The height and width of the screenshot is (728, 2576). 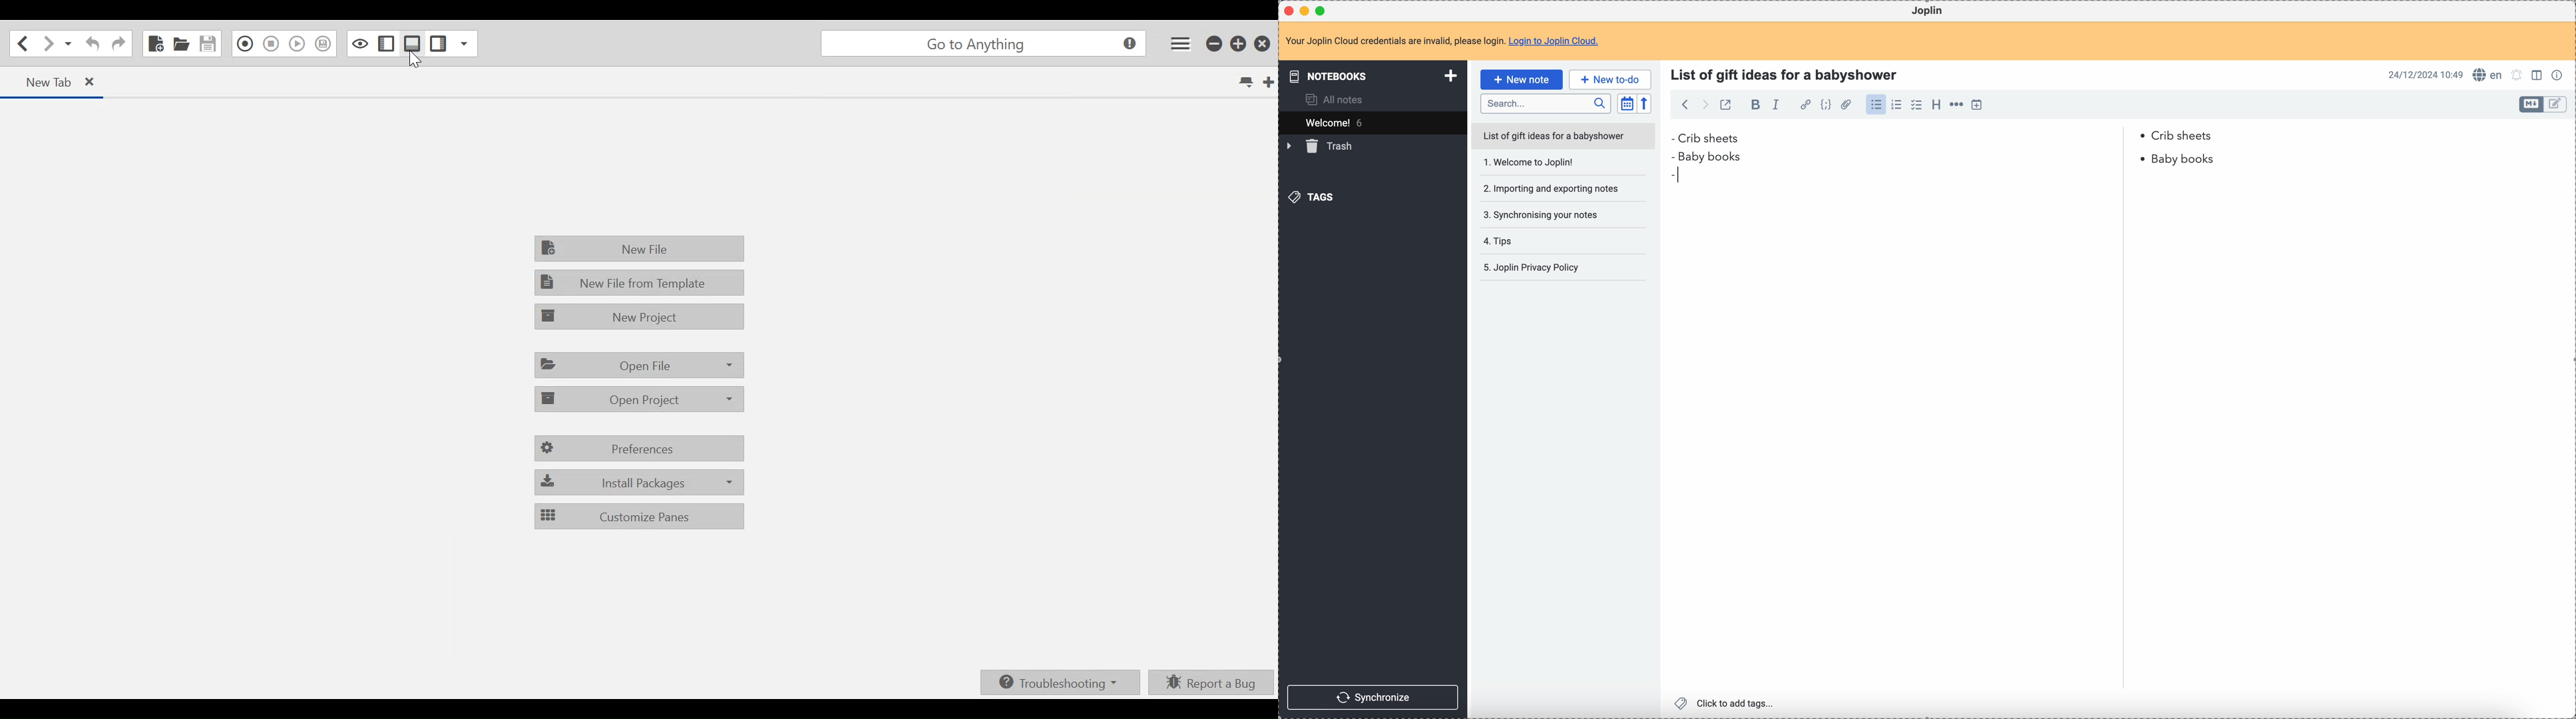 I want to click on Undo last action, so click(x=93, y=44).